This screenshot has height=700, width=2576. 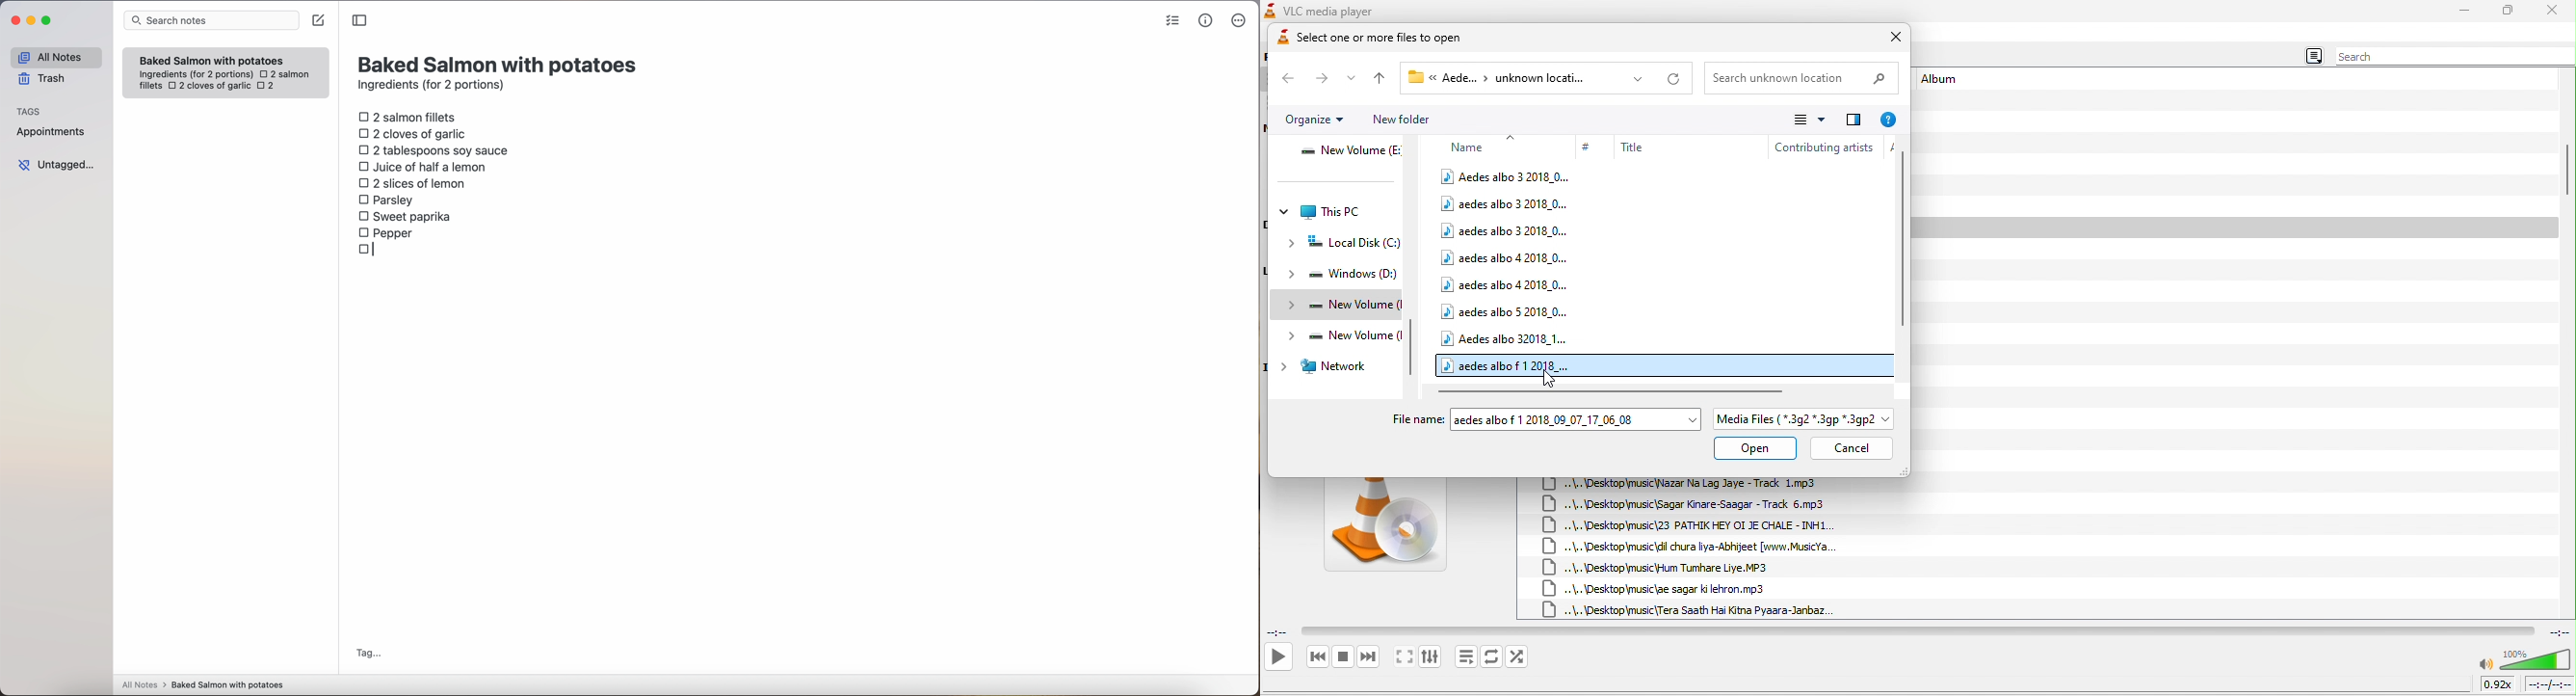 I want to click on \..\Desktop\music\Nazar Na Lag Jaye - Track 1.mp3, so click(x=1694, y=484).